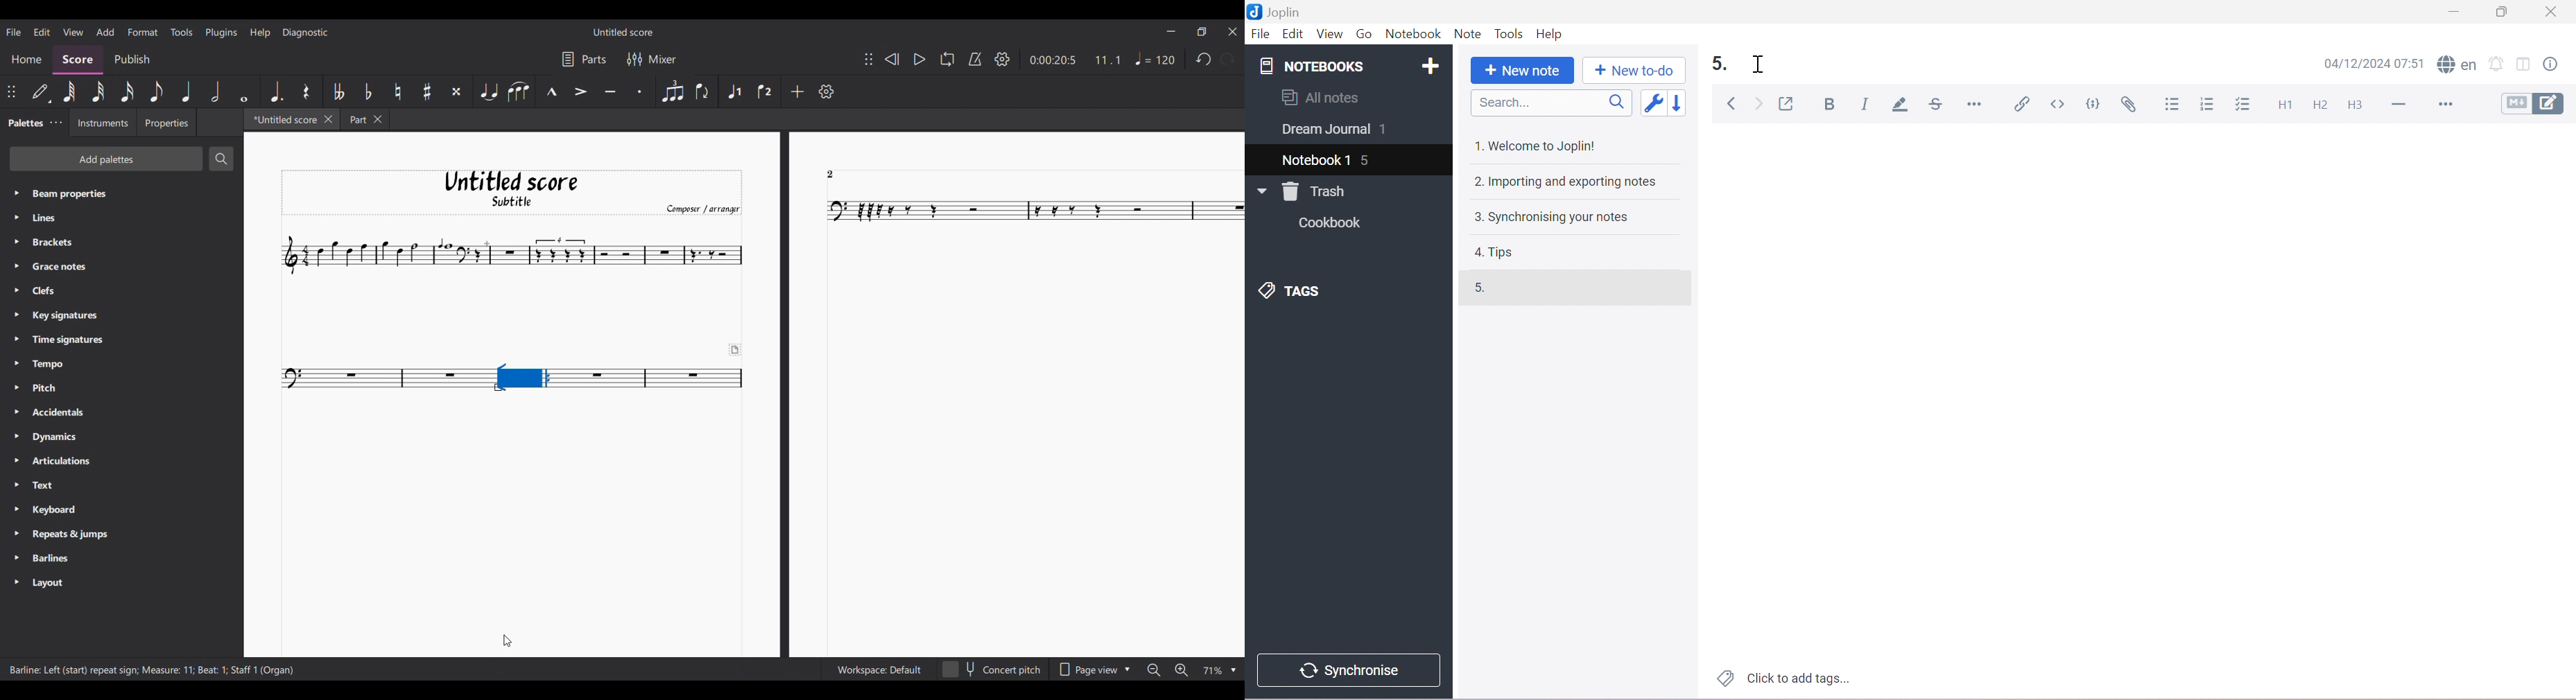 This screenshot has width=2576, height=700. I want to click on Minimize, so click(2452, 14).